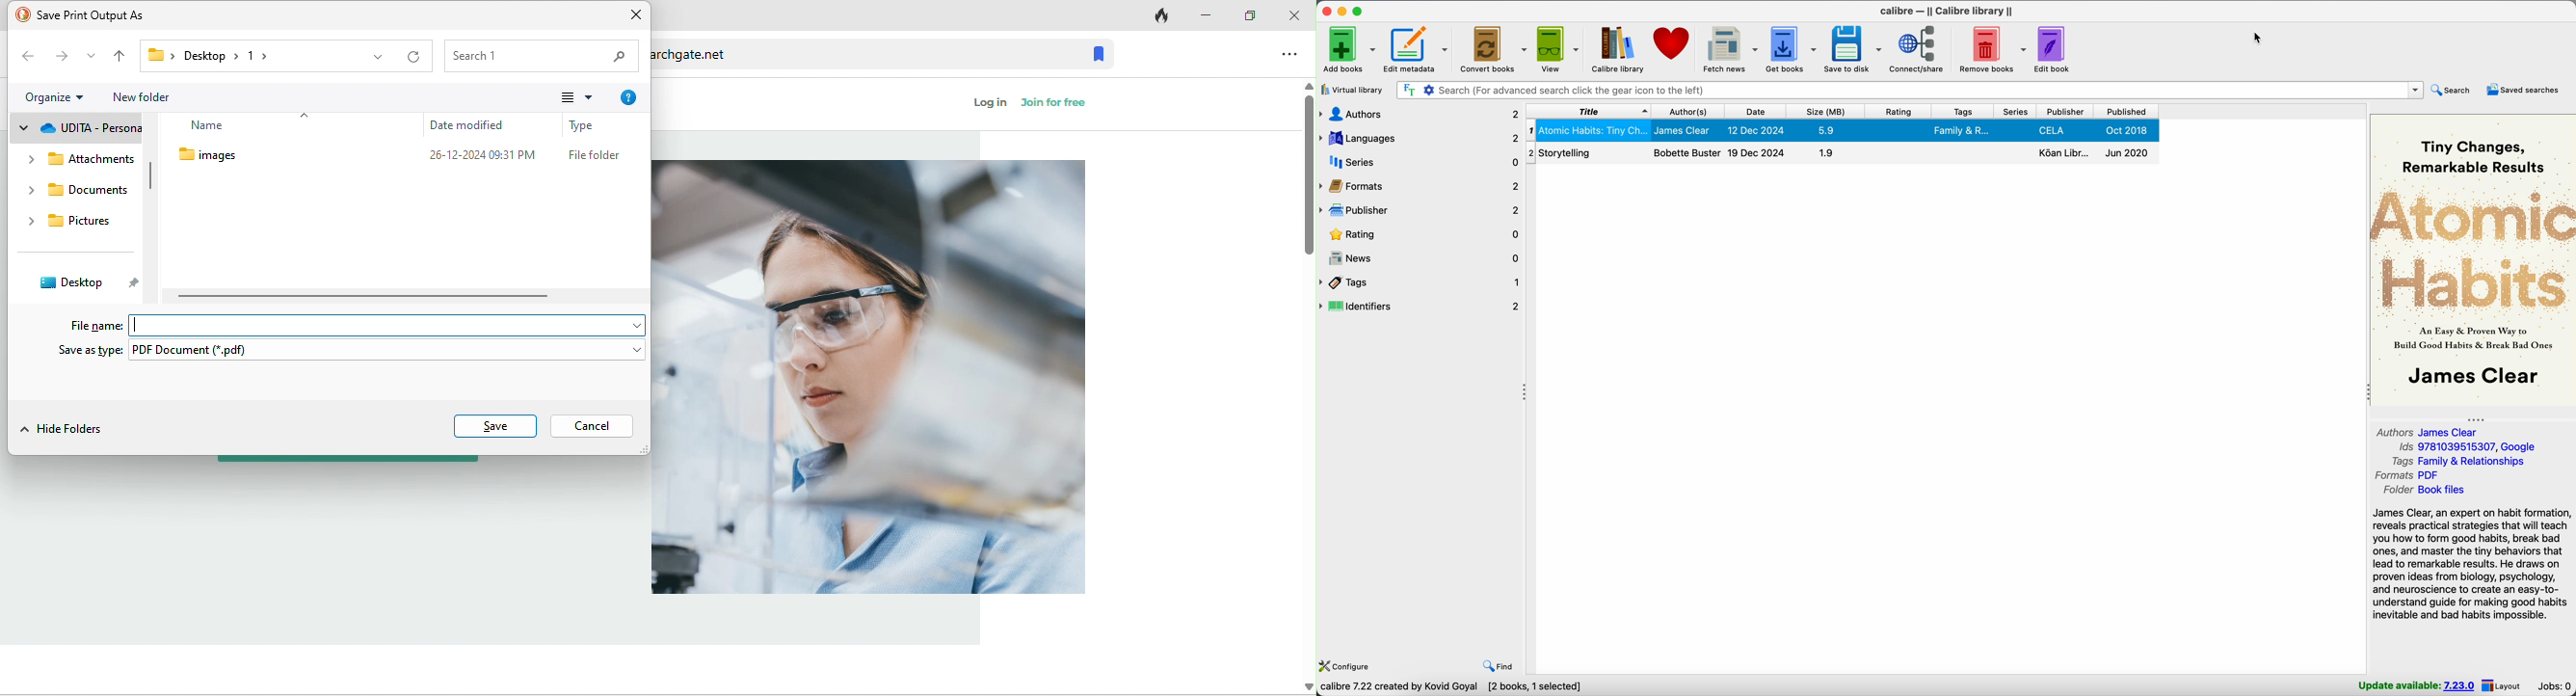 The height and width of the screenshot is (700, 2576). Describe the element at coordinates (349, 351) in the screenshot. I see `save as type` at that location.